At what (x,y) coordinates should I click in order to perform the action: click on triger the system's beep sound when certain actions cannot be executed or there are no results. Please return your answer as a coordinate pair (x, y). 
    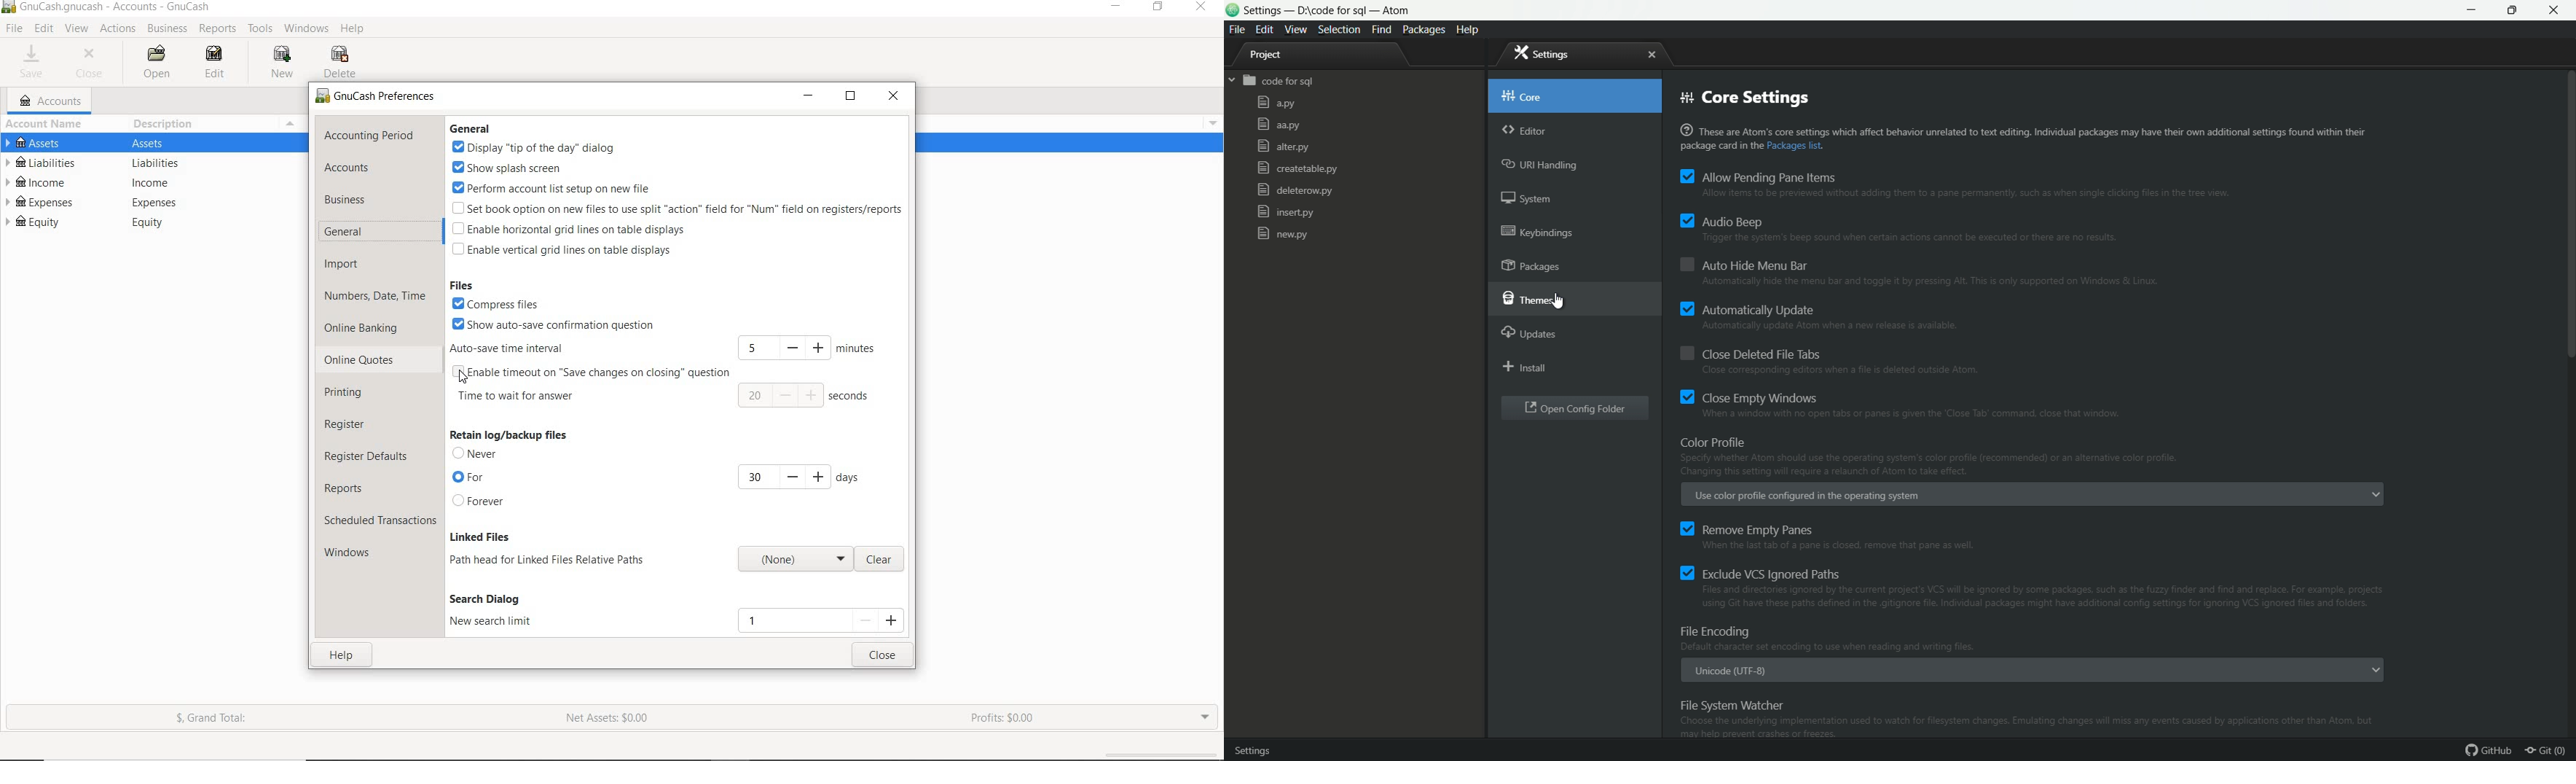
    Looking at the image, I should click on (1913, 240).